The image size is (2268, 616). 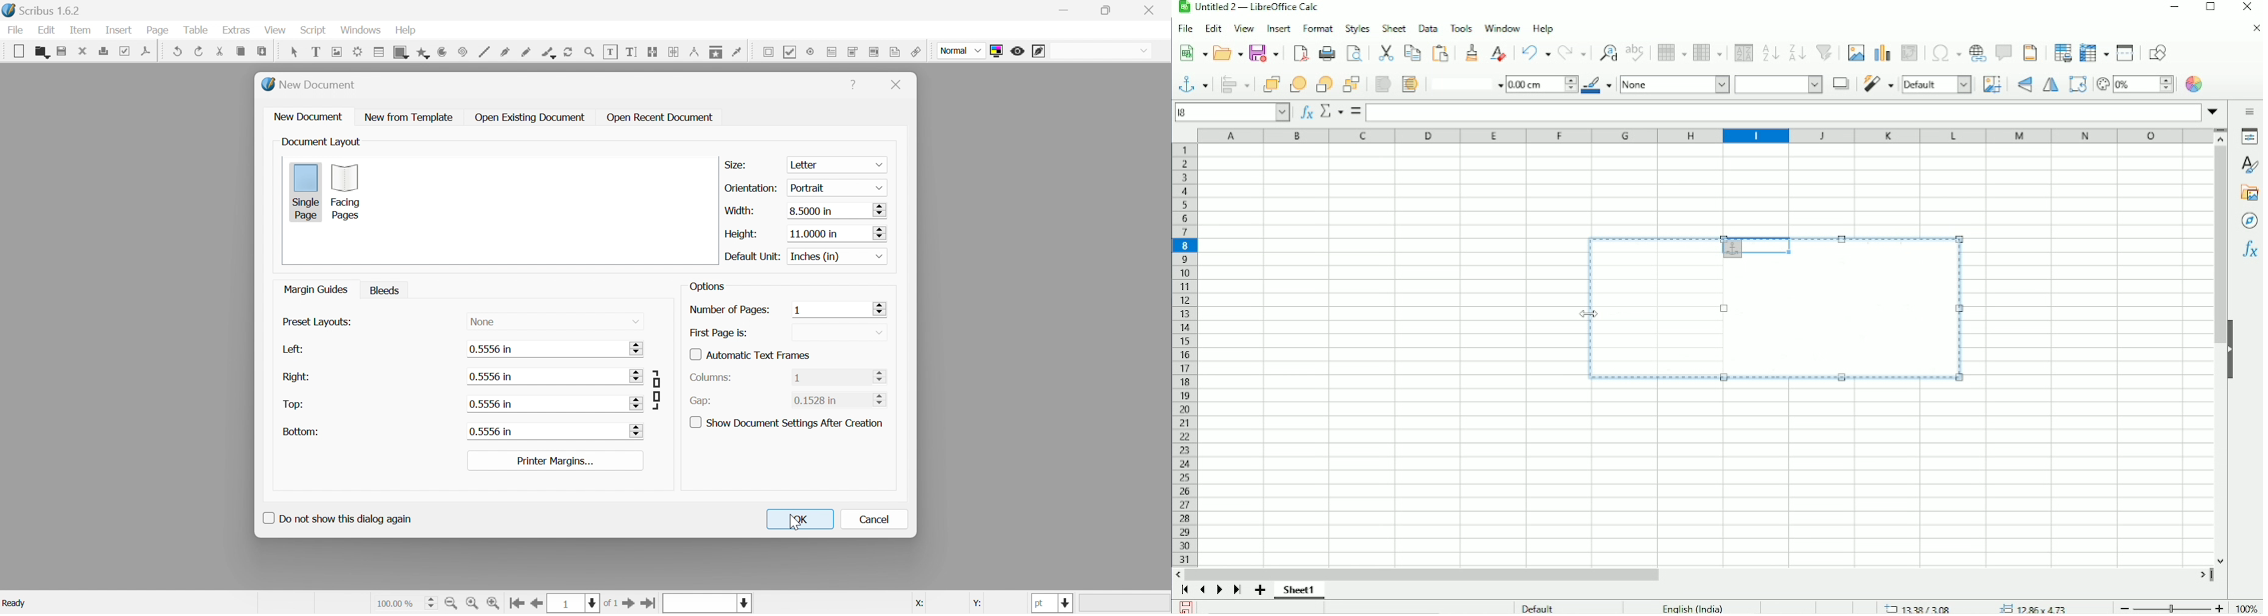 I want to click on Window, so click(x=1501, y=28).